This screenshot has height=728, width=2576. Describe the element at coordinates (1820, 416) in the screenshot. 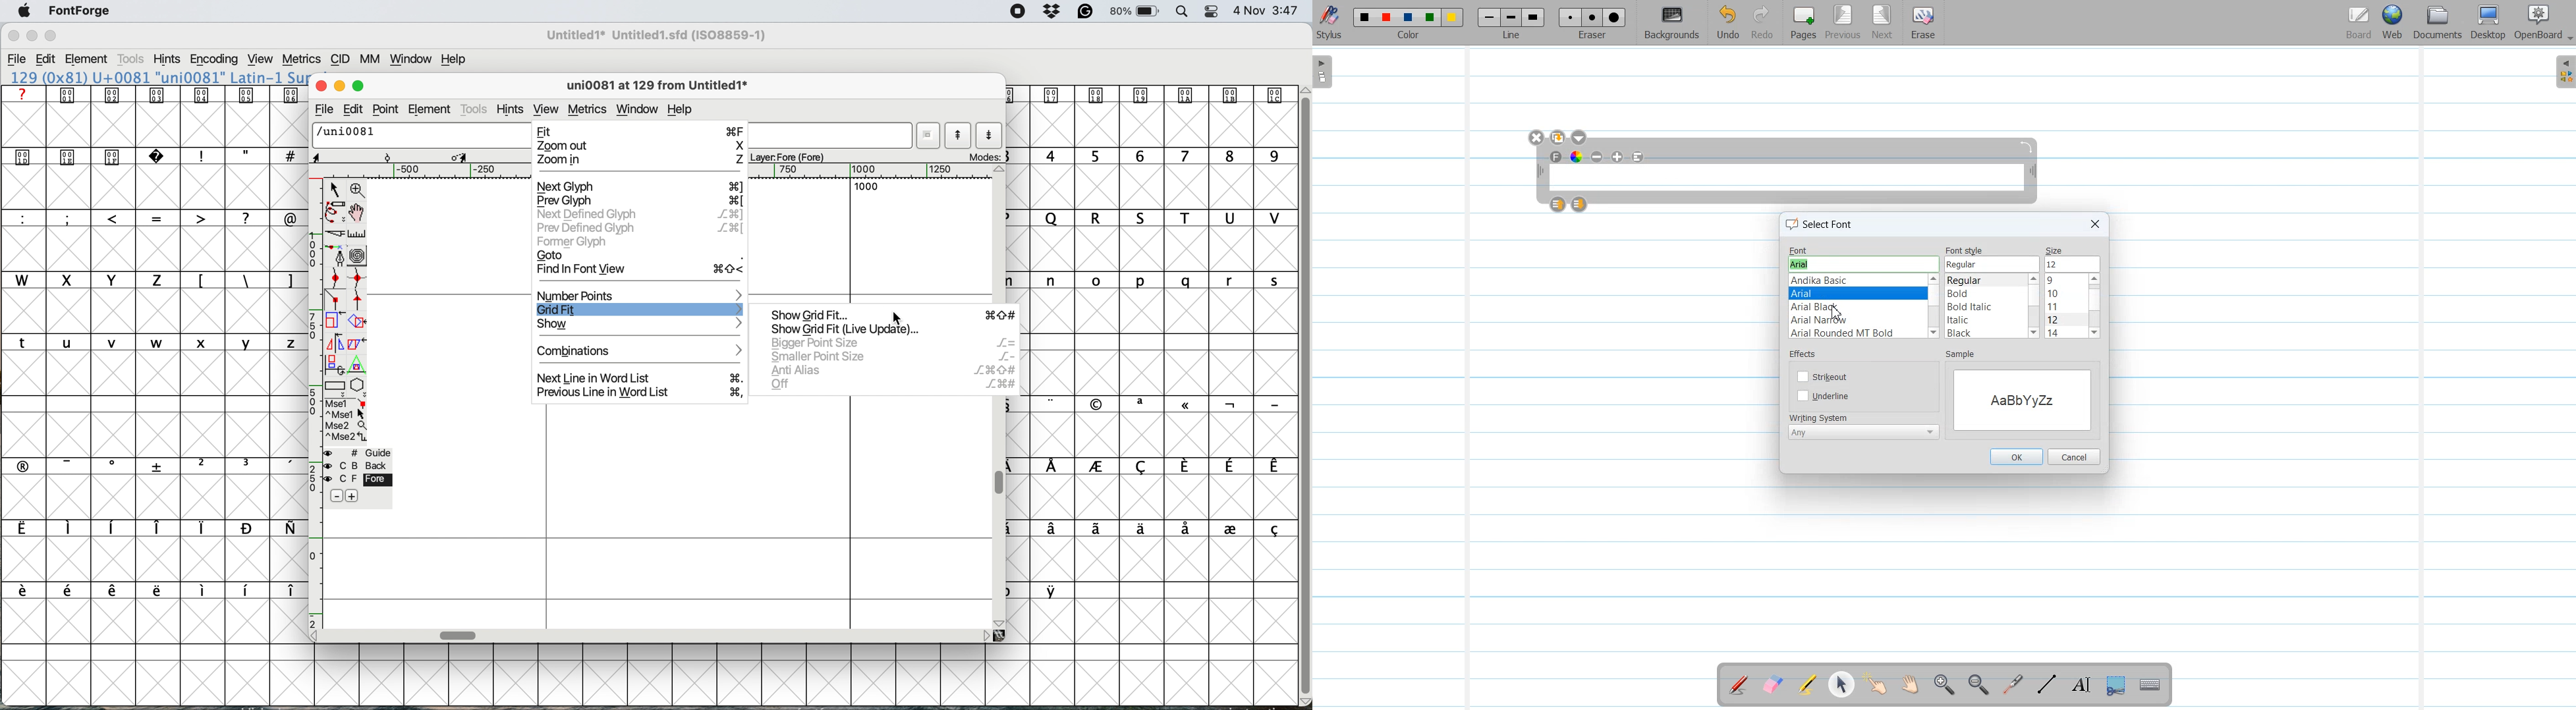

I see `writing system` at that location.